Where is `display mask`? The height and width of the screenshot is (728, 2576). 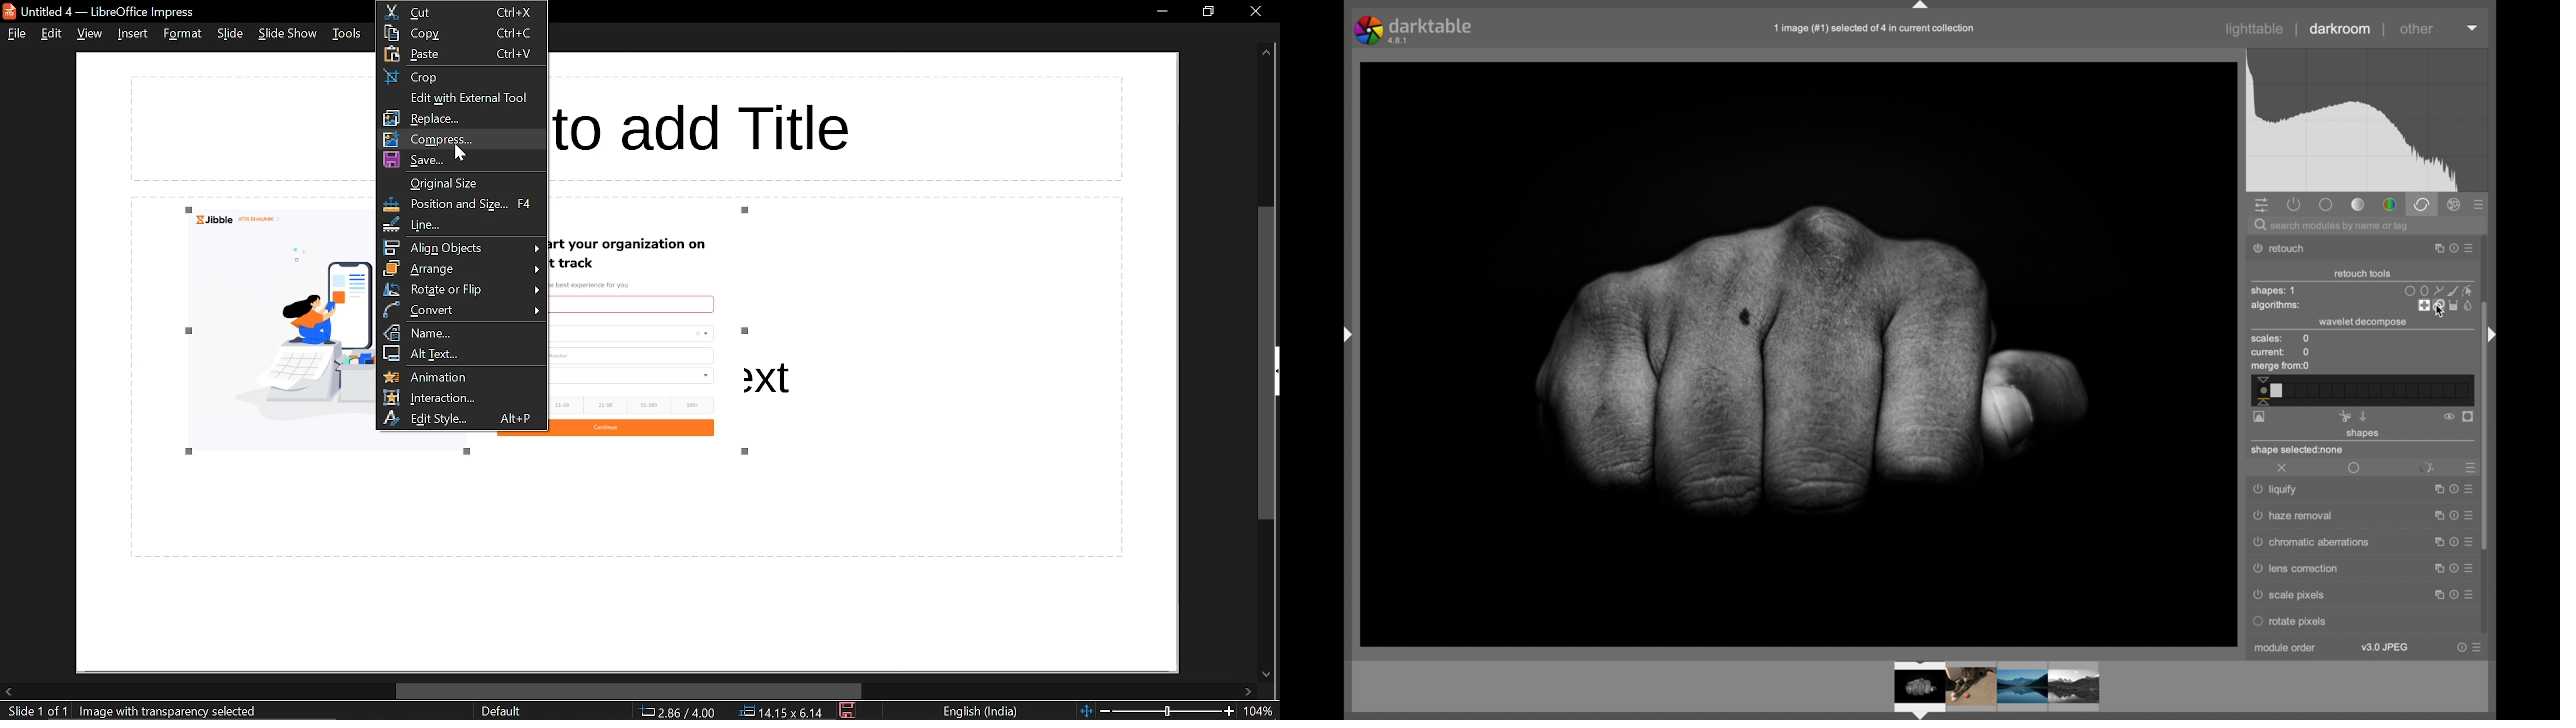 display mask is located at coordinates (2469, 417).